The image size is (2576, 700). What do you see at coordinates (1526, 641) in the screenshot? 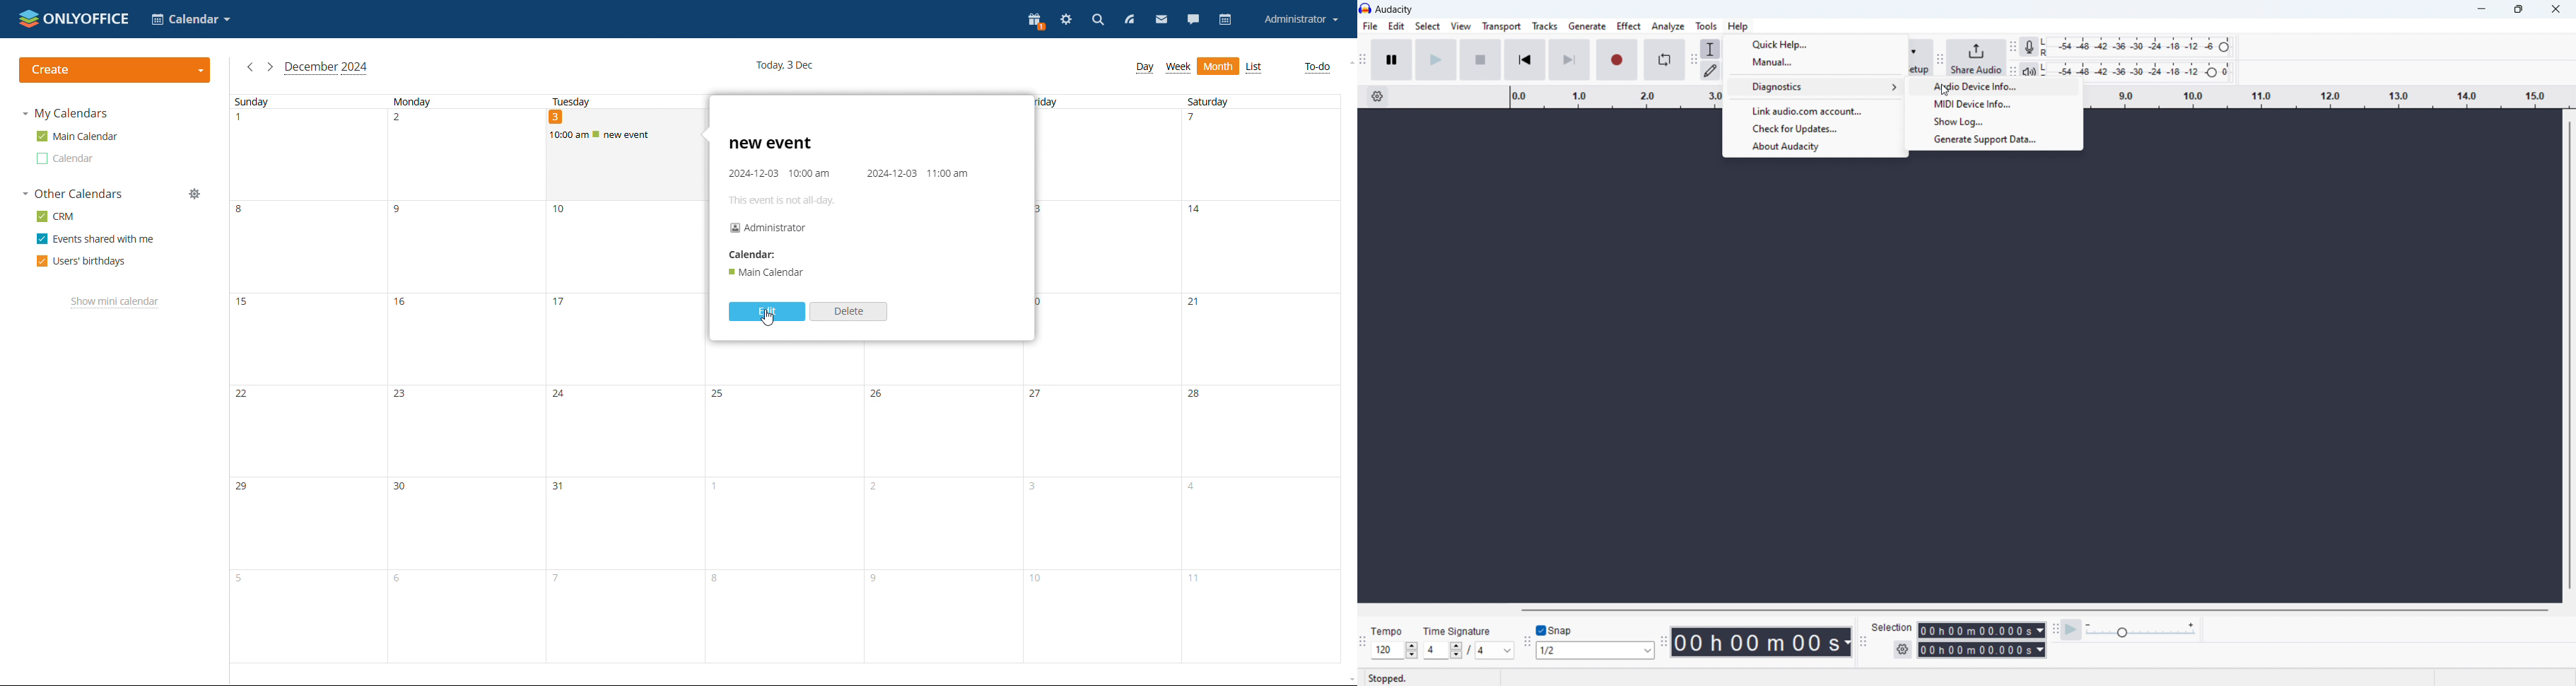
I see `snapping toolbar` at bounding box center [1526, 641].